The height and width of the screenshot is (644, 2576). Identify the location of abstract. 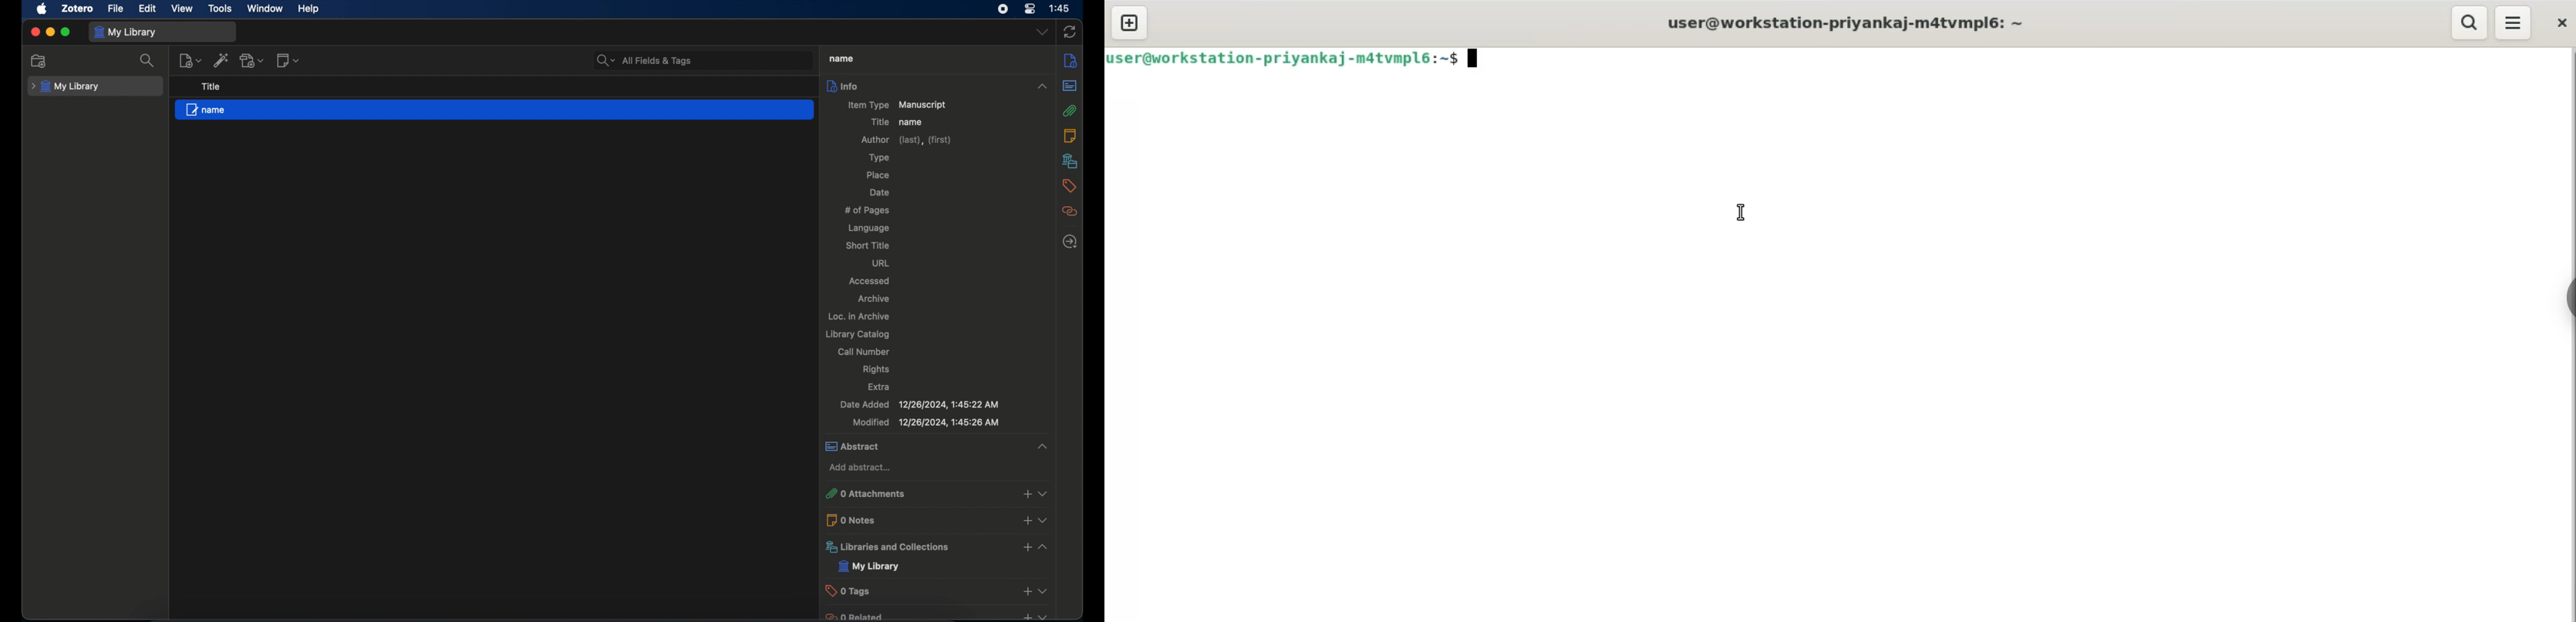
(1071, 86).